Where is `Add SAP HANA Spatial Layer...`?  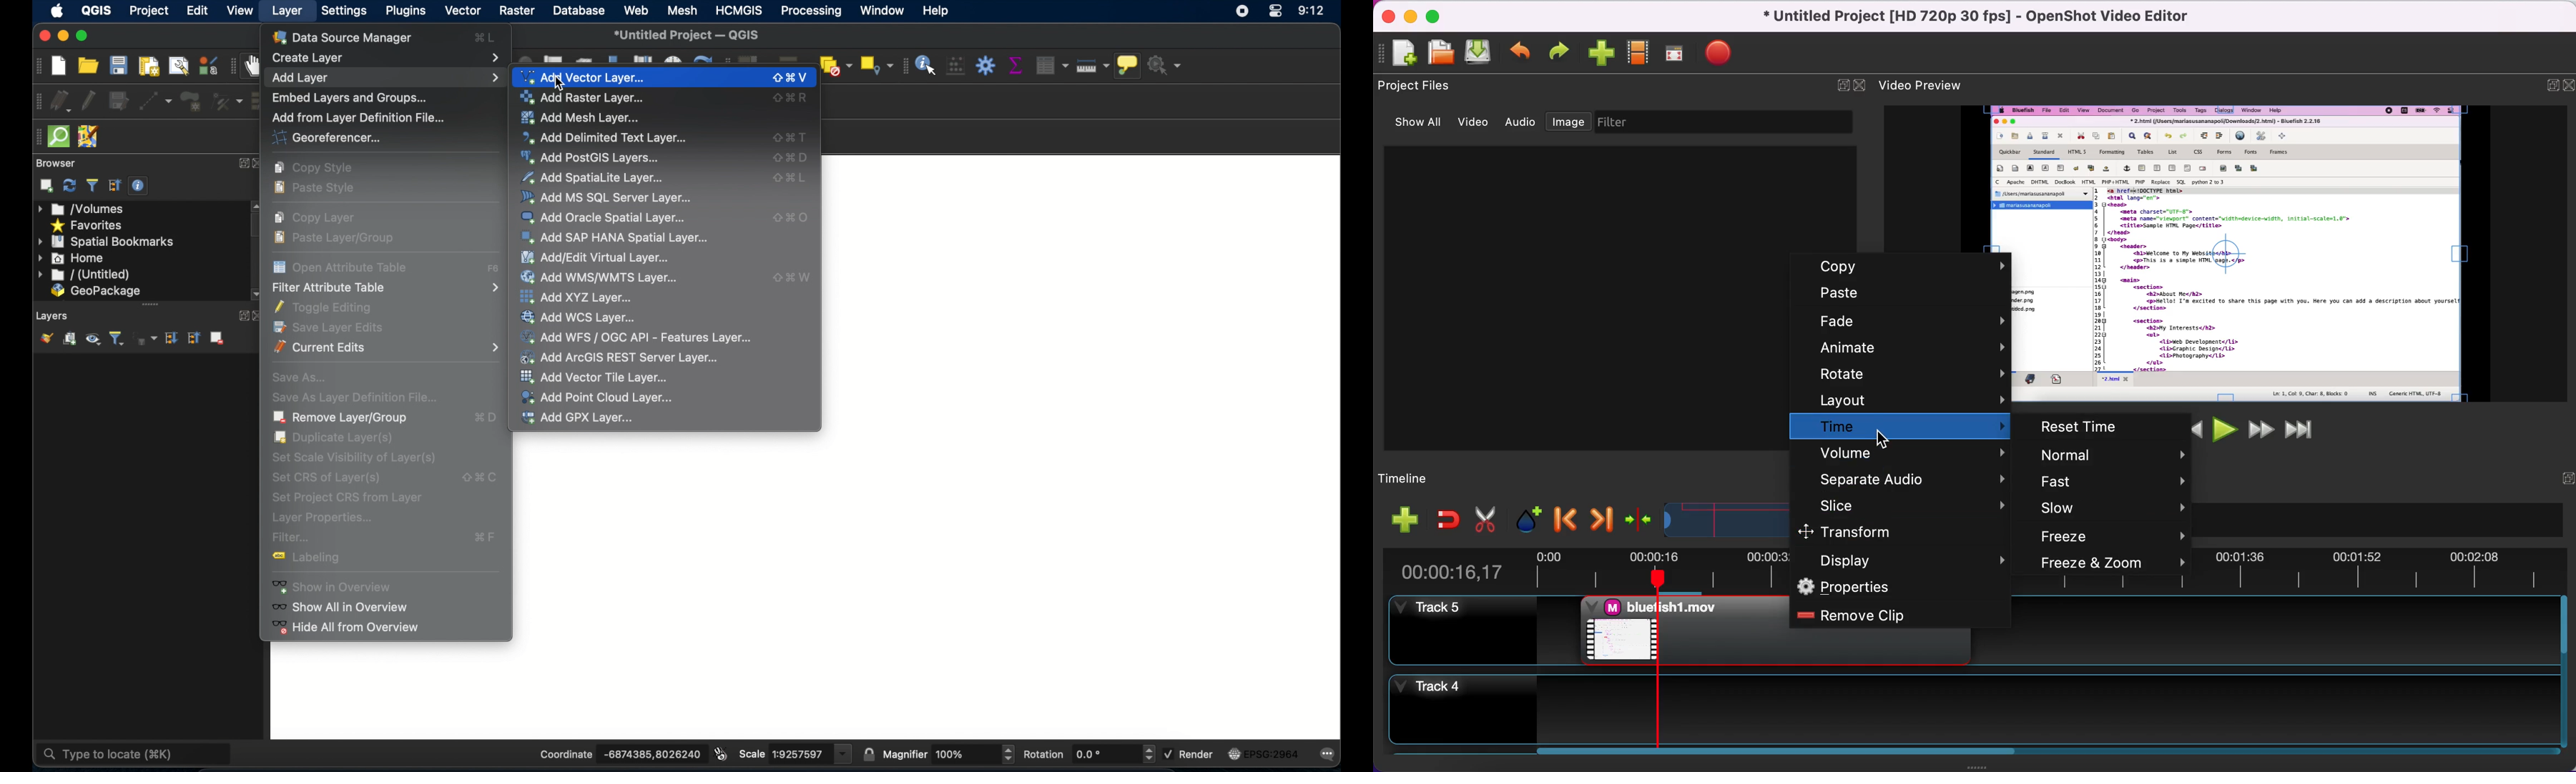 Add SAP HANA Spatial Layer... is located at coordinates (667, 236).